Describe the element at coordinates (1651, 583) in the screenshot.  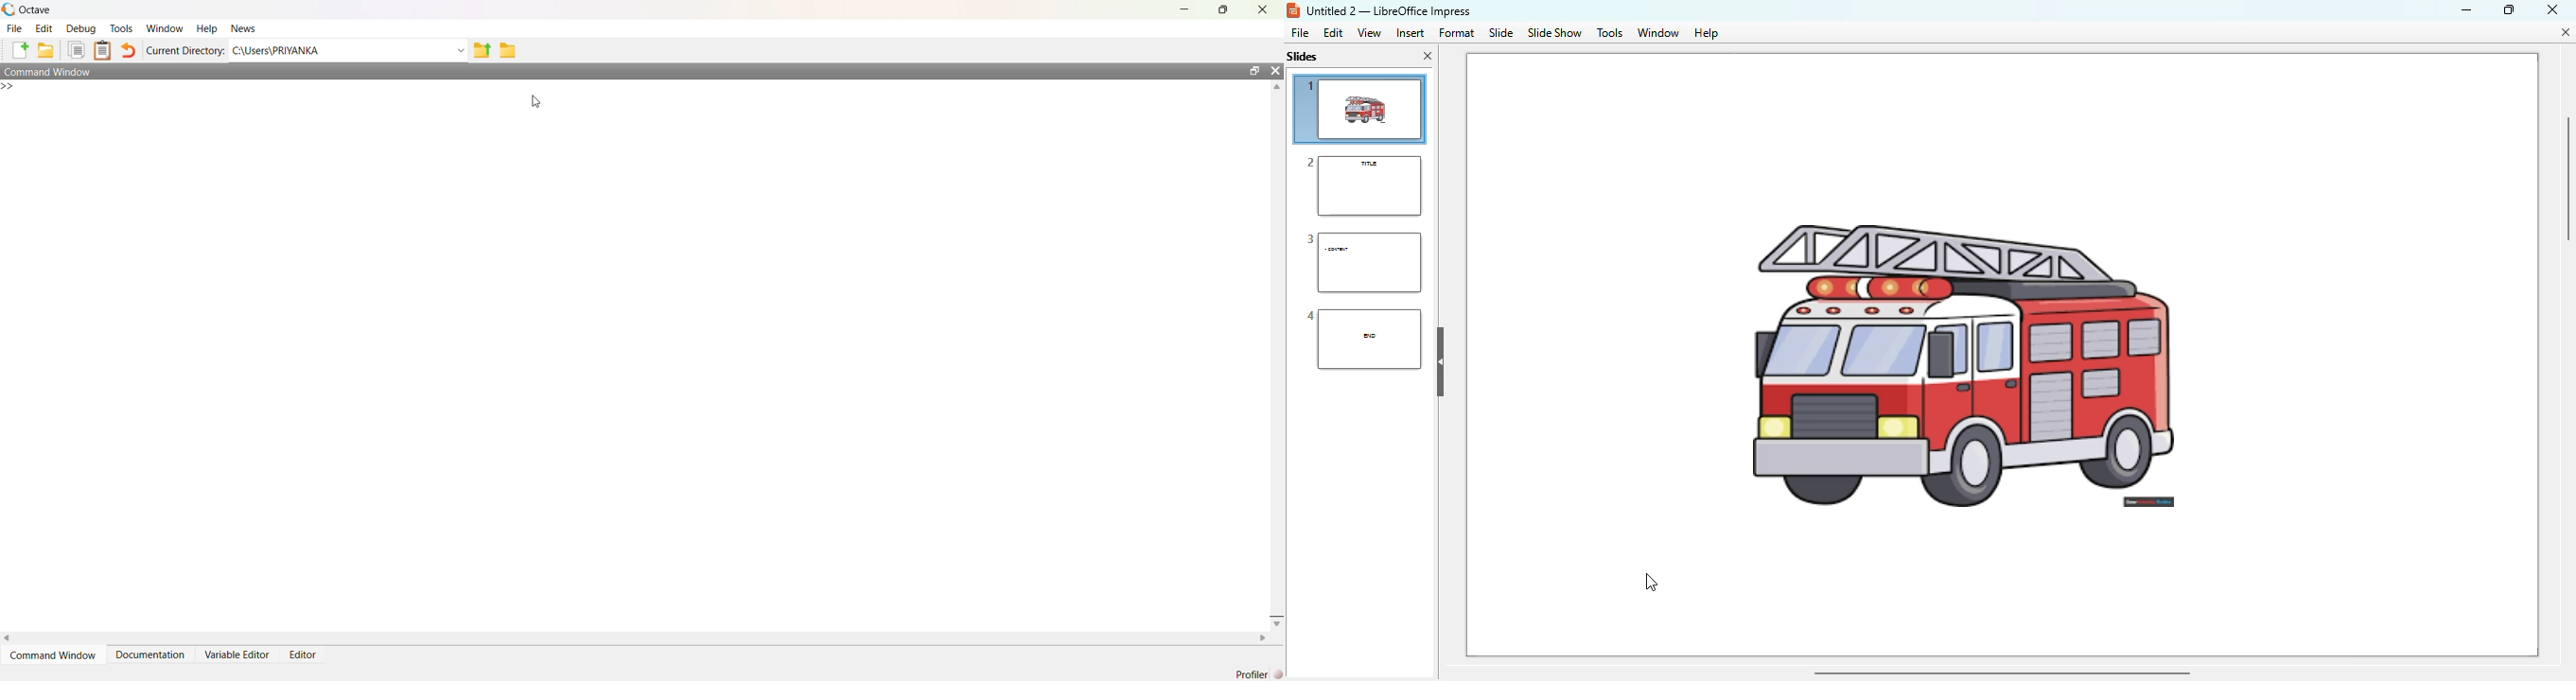
I see `cursor` at that location.